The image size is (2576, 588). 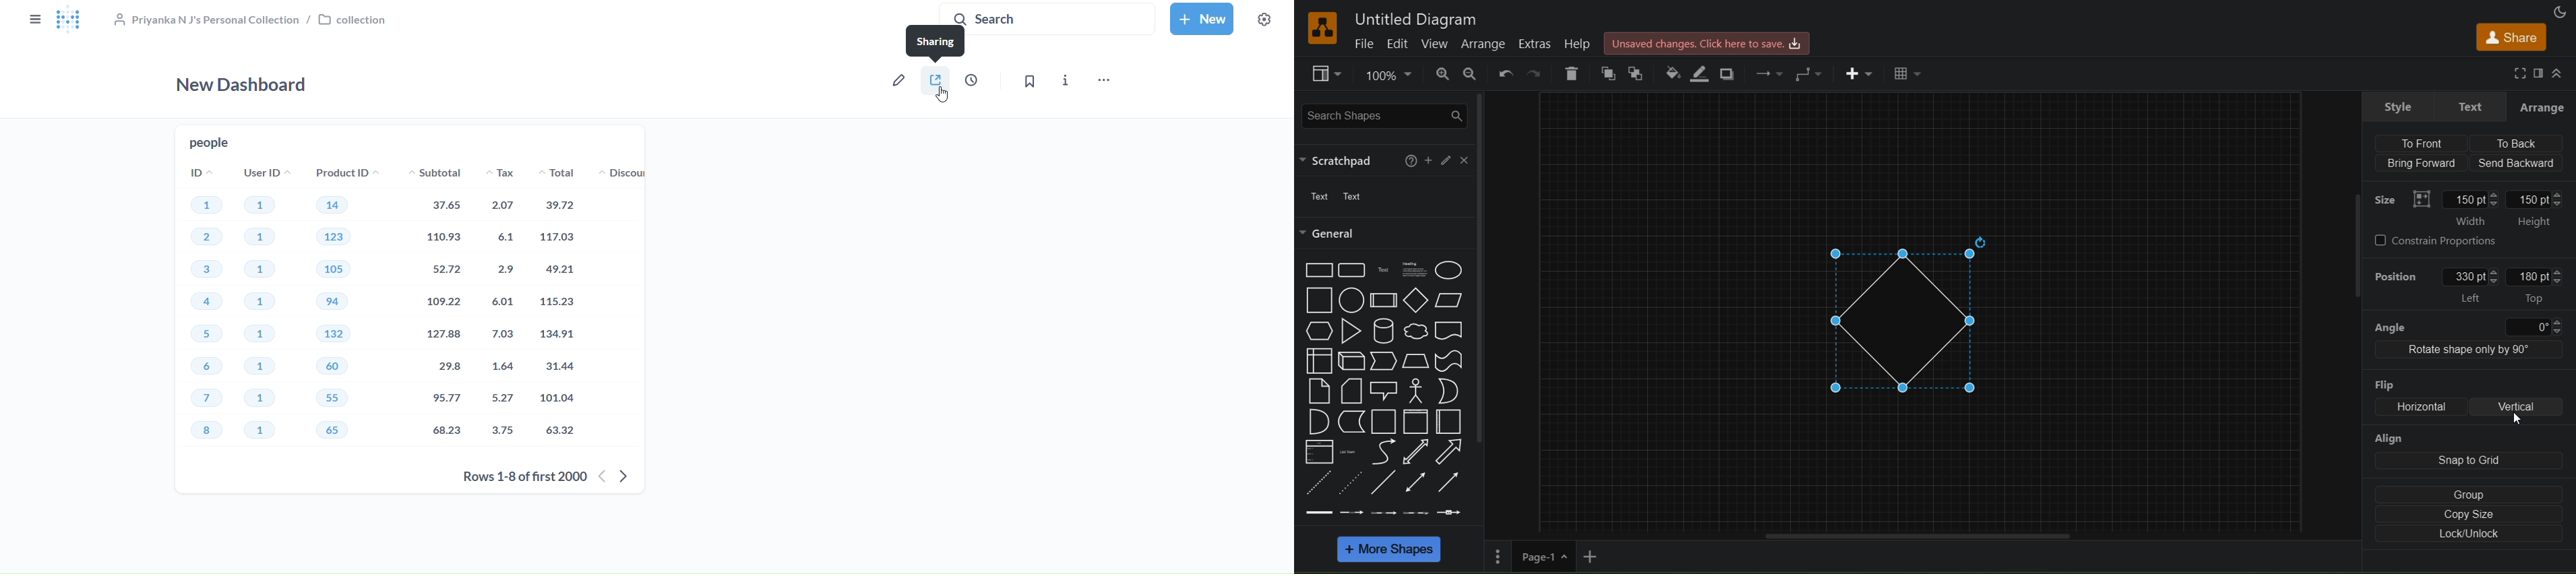 What do you see at coordinates (1385, 331) in the screenshot?
I see `cylinder` at bounding box center [1385, 331].